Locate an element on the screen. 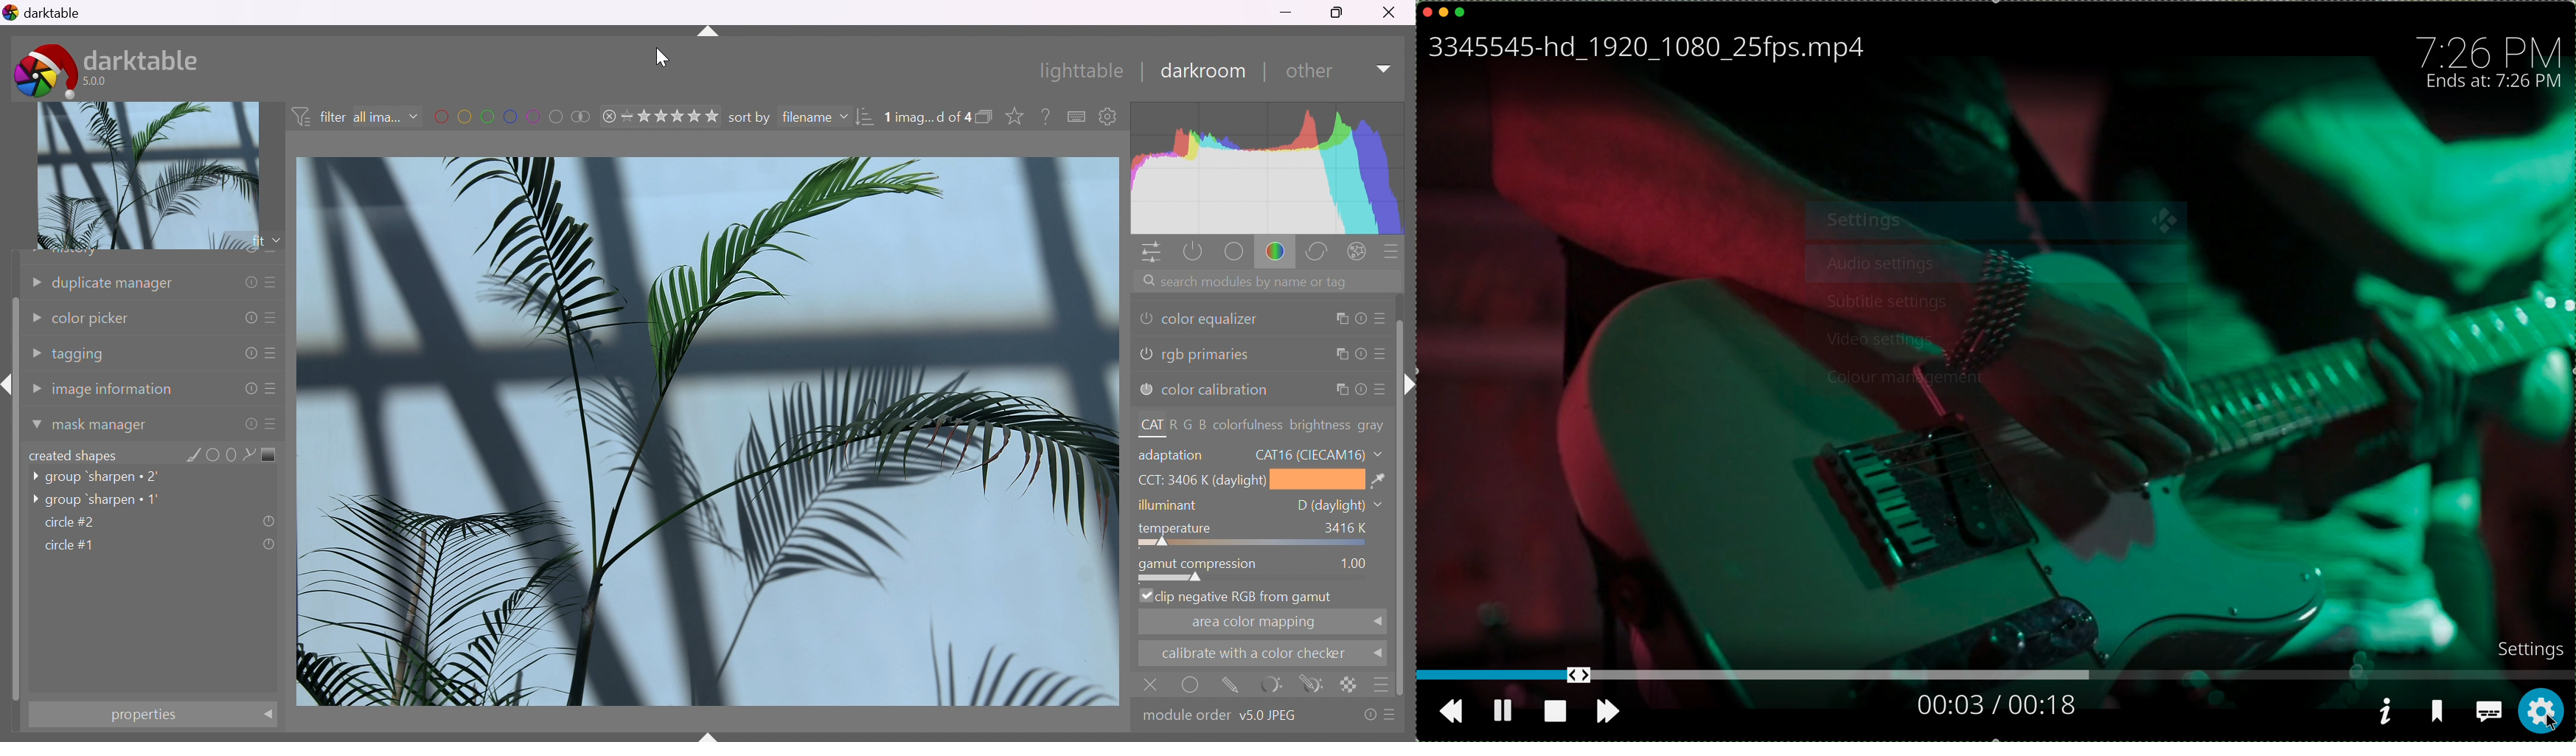  add path is located at coordinates (250, 454).